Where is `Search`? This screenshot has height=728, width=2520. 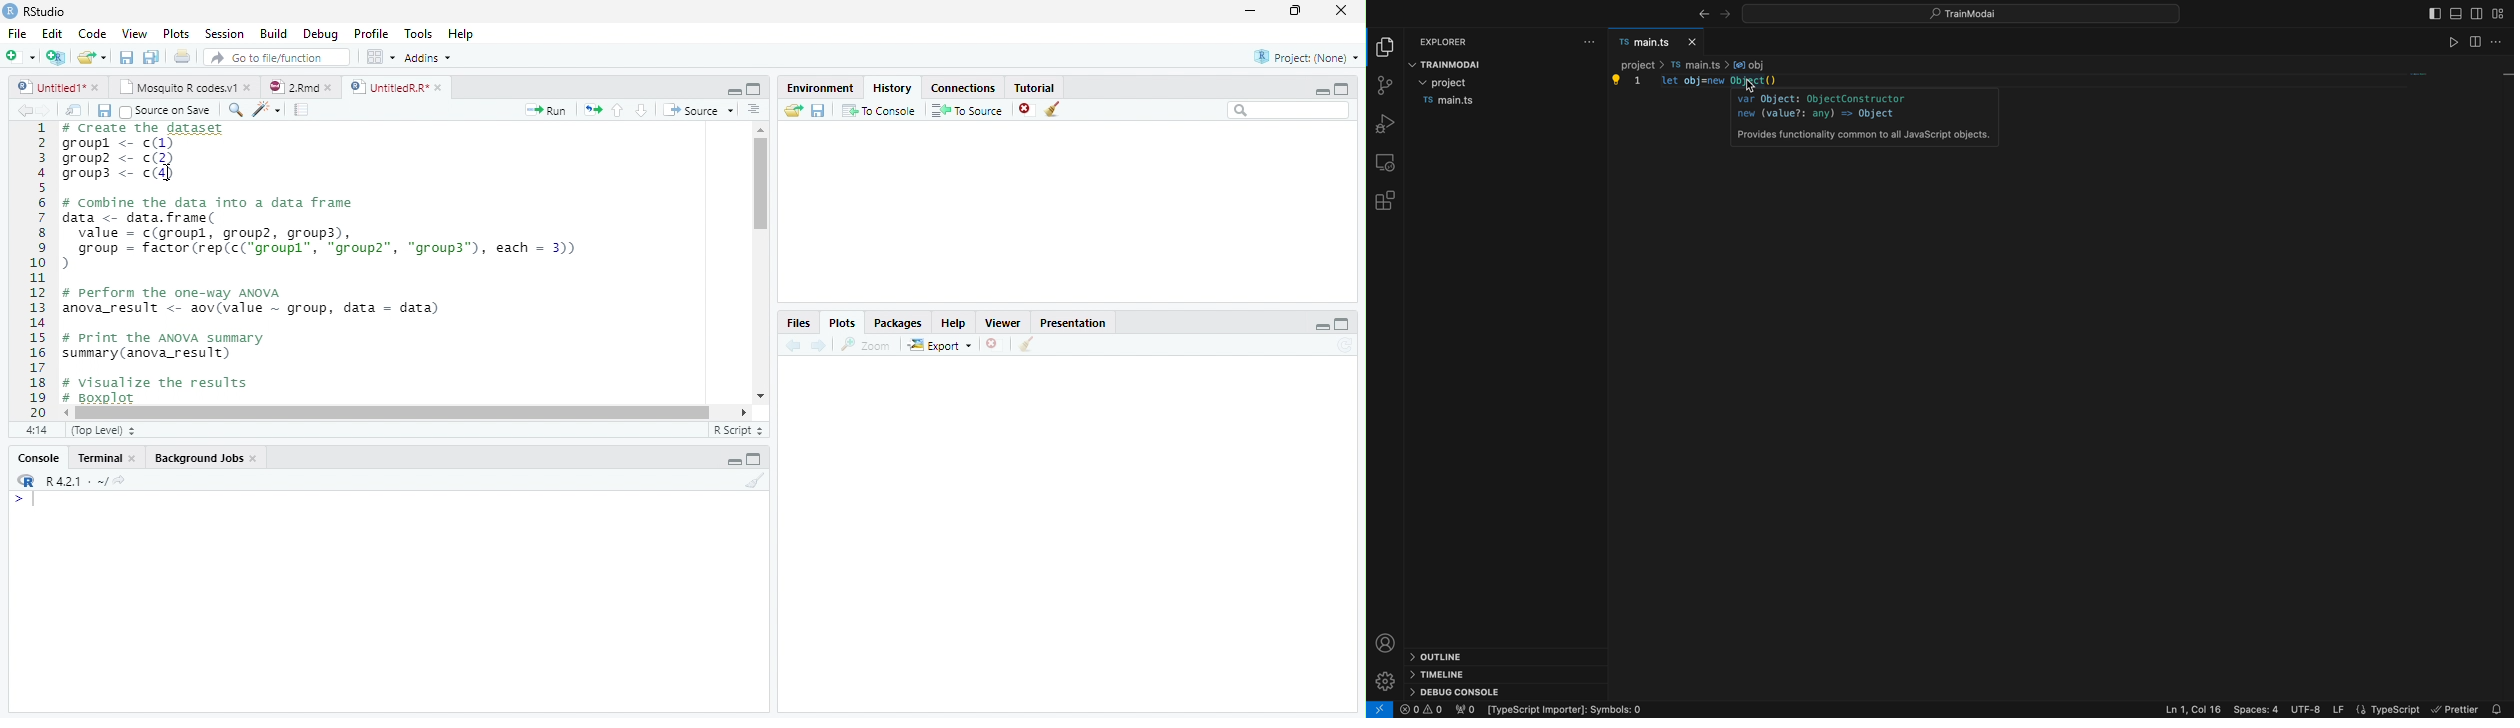 Search is located at coordinates (1289, 111).